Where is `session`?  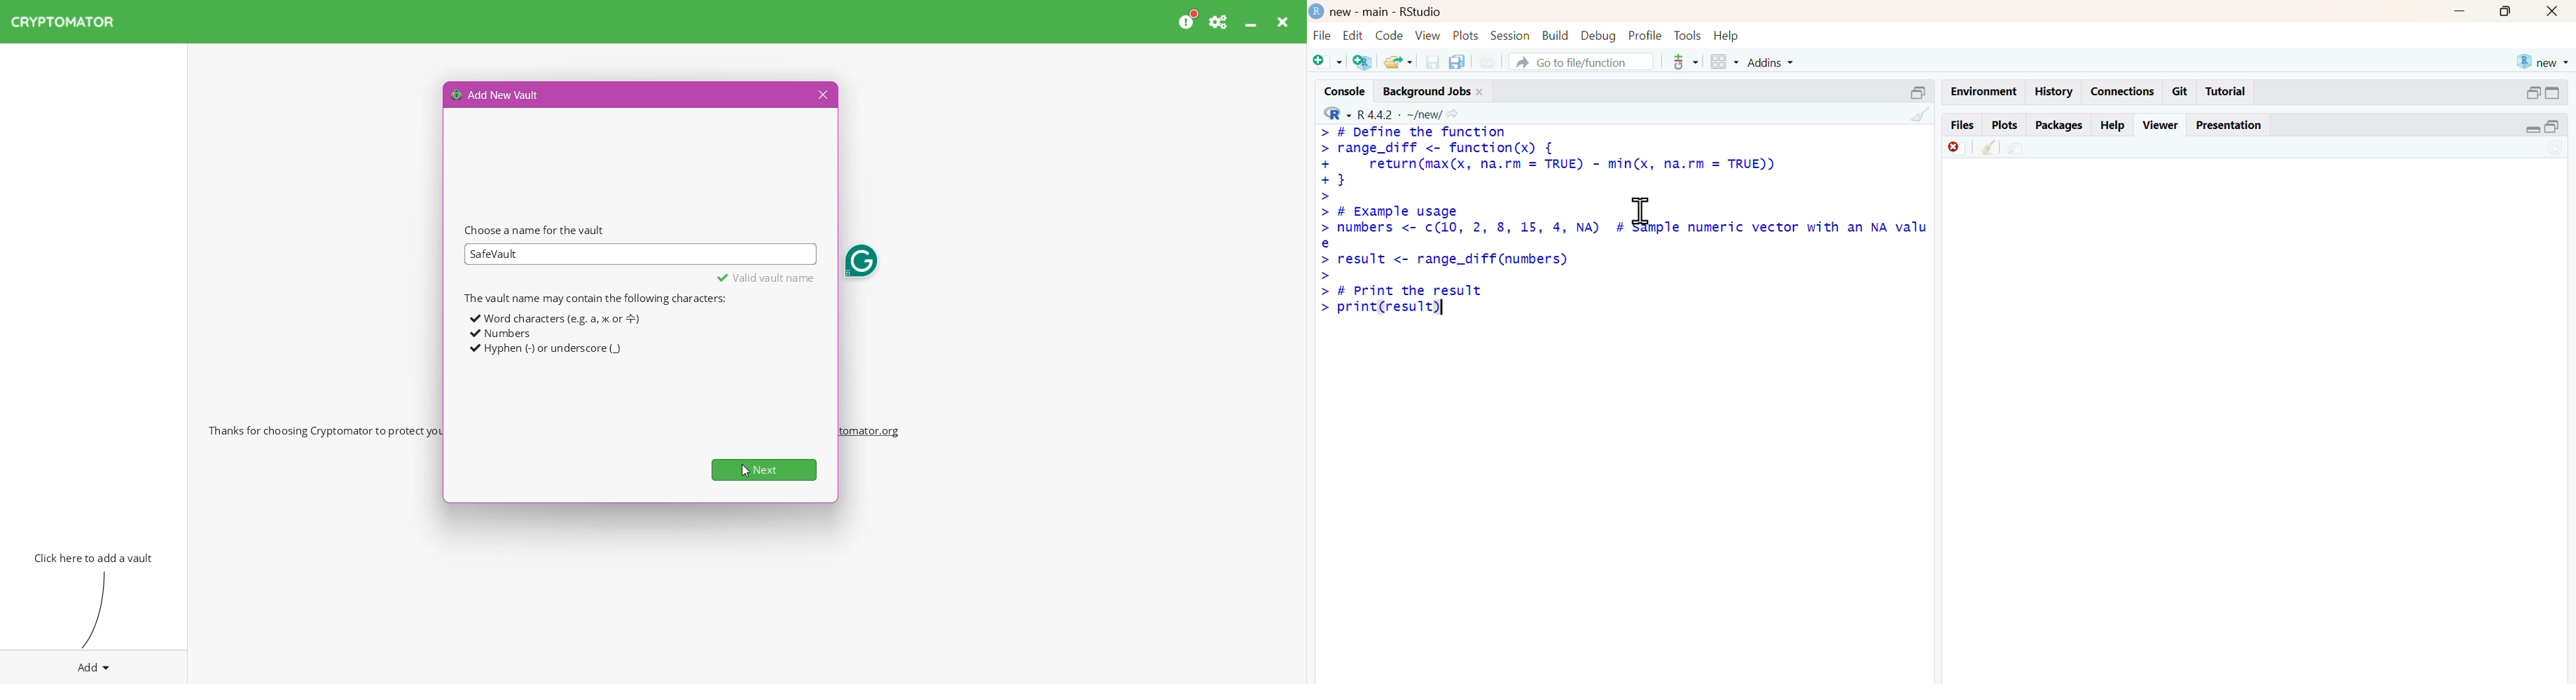
session is located at coordinates (1511, 36).